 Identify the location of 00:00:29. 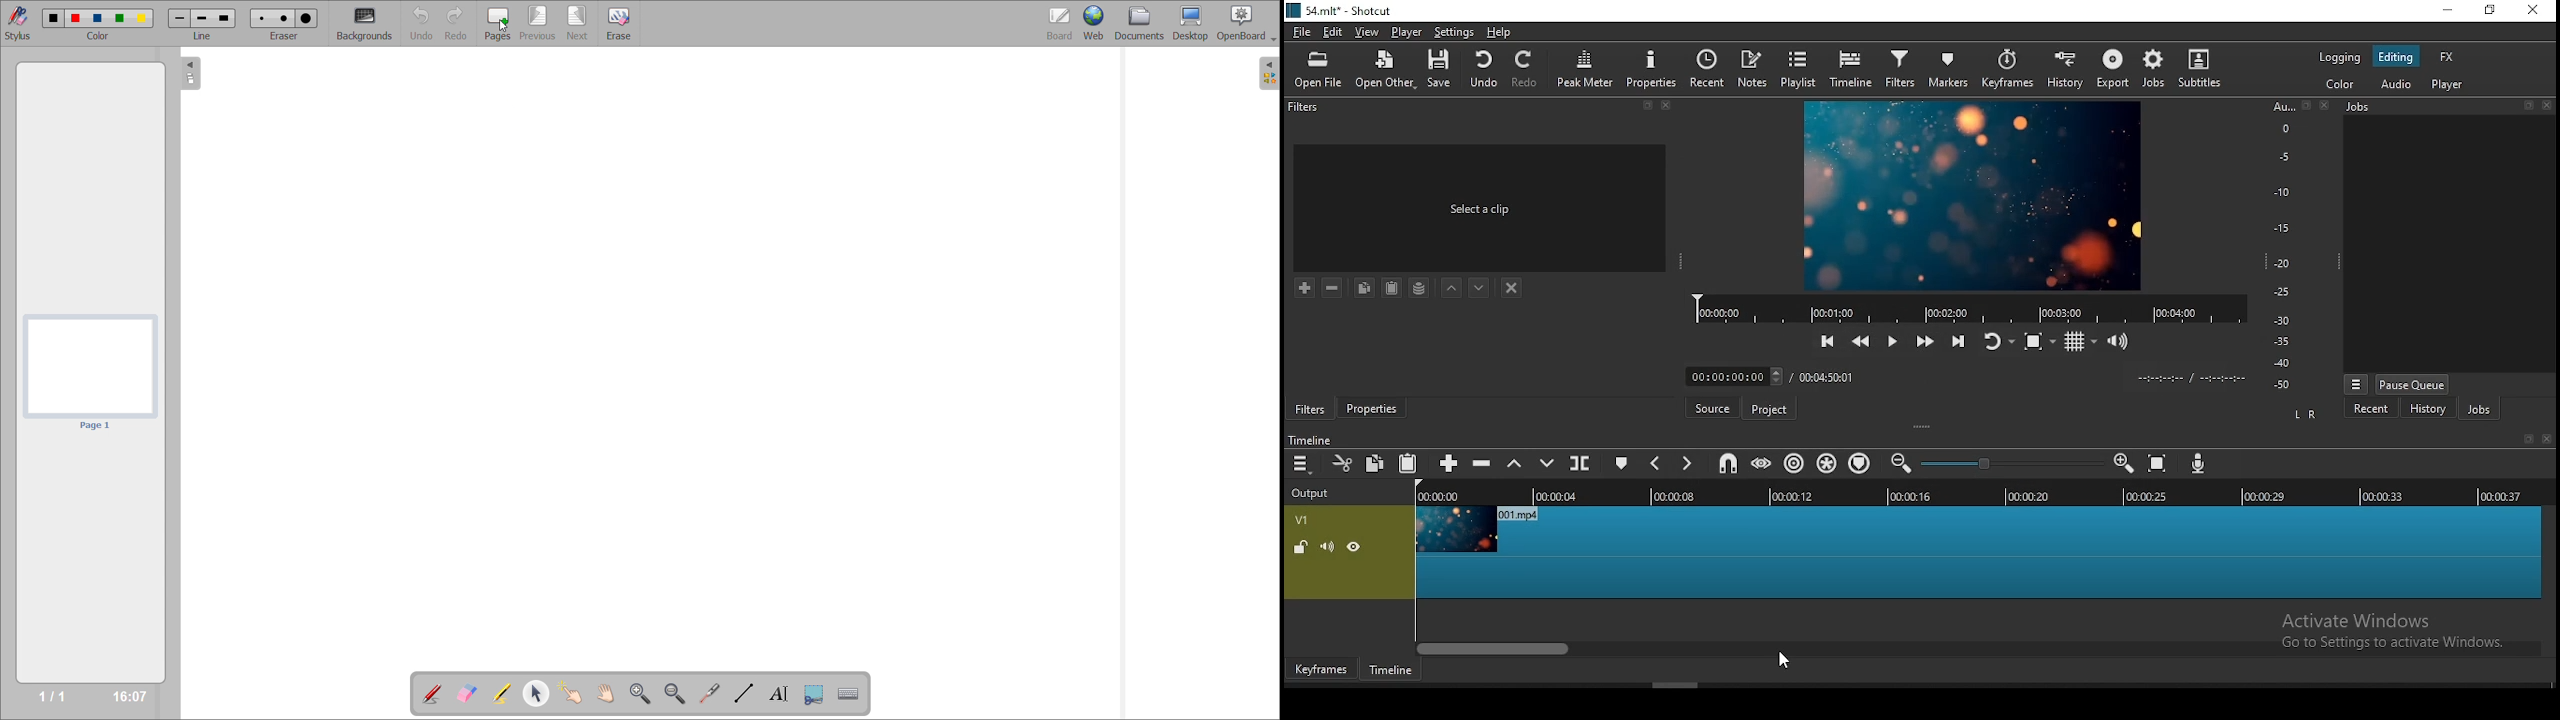
(2267, 496).